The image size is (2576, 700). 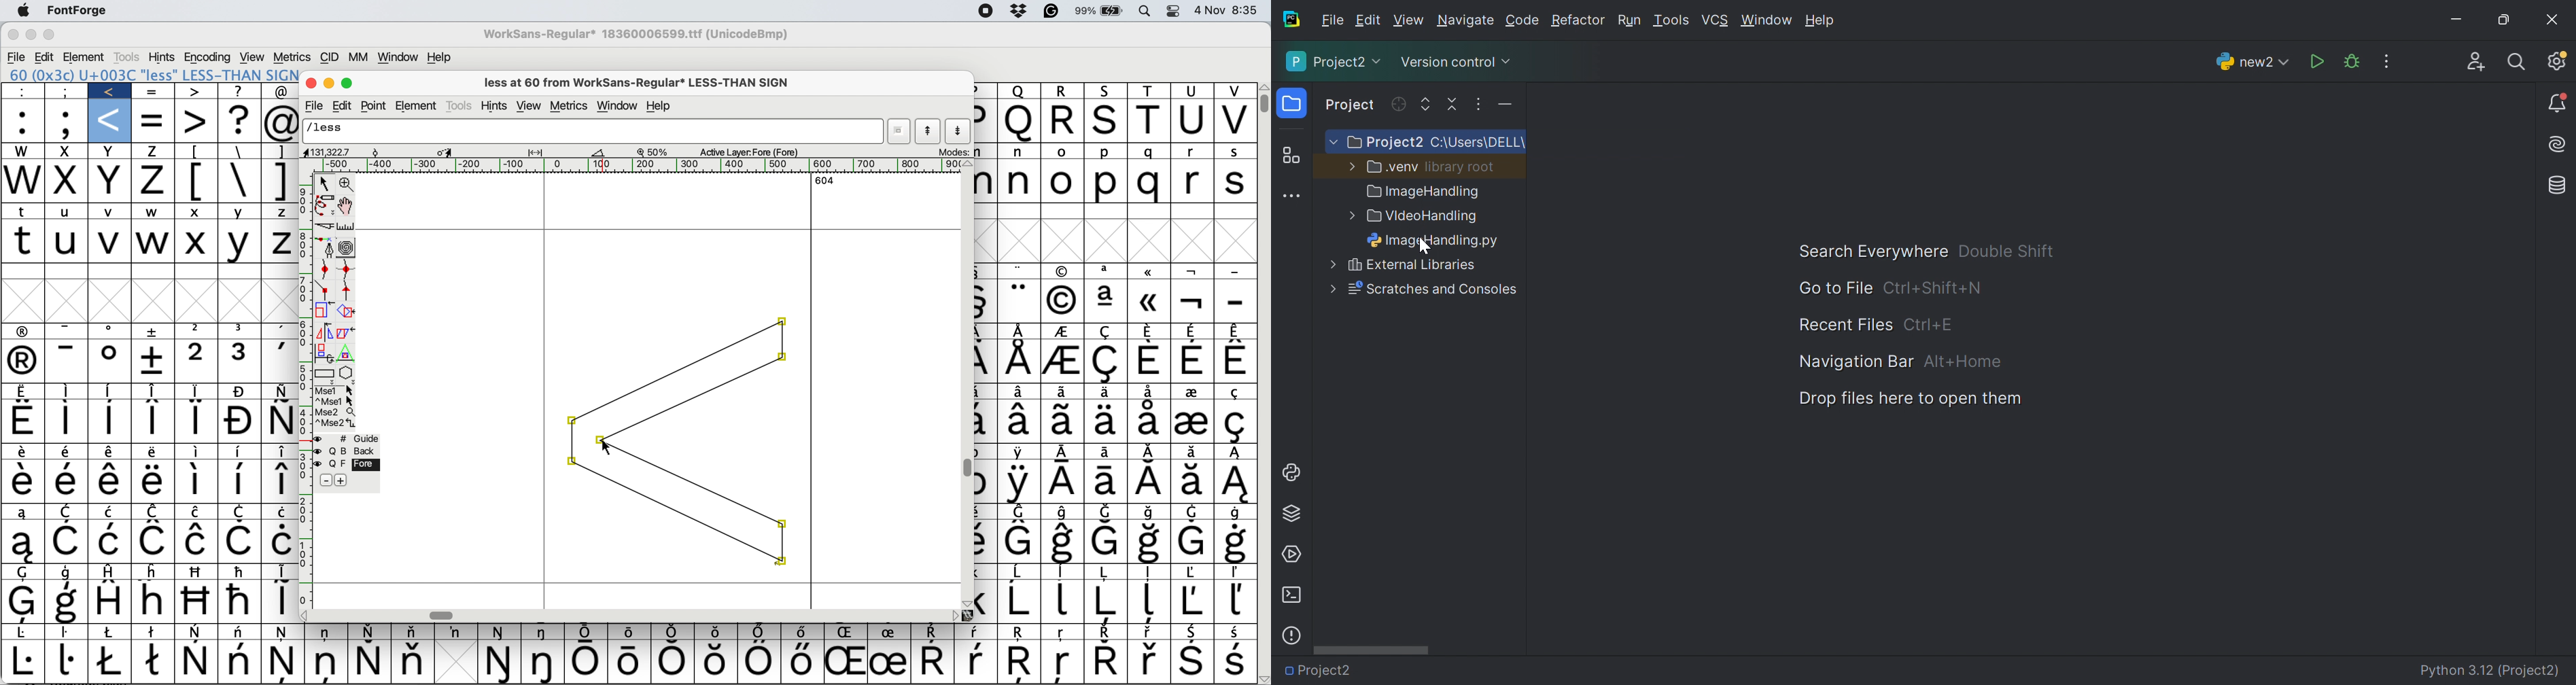 What do you see at coordinates (2476, 64) in the screenshot?
I see `Code with me` at bounding box center [2476, 64].